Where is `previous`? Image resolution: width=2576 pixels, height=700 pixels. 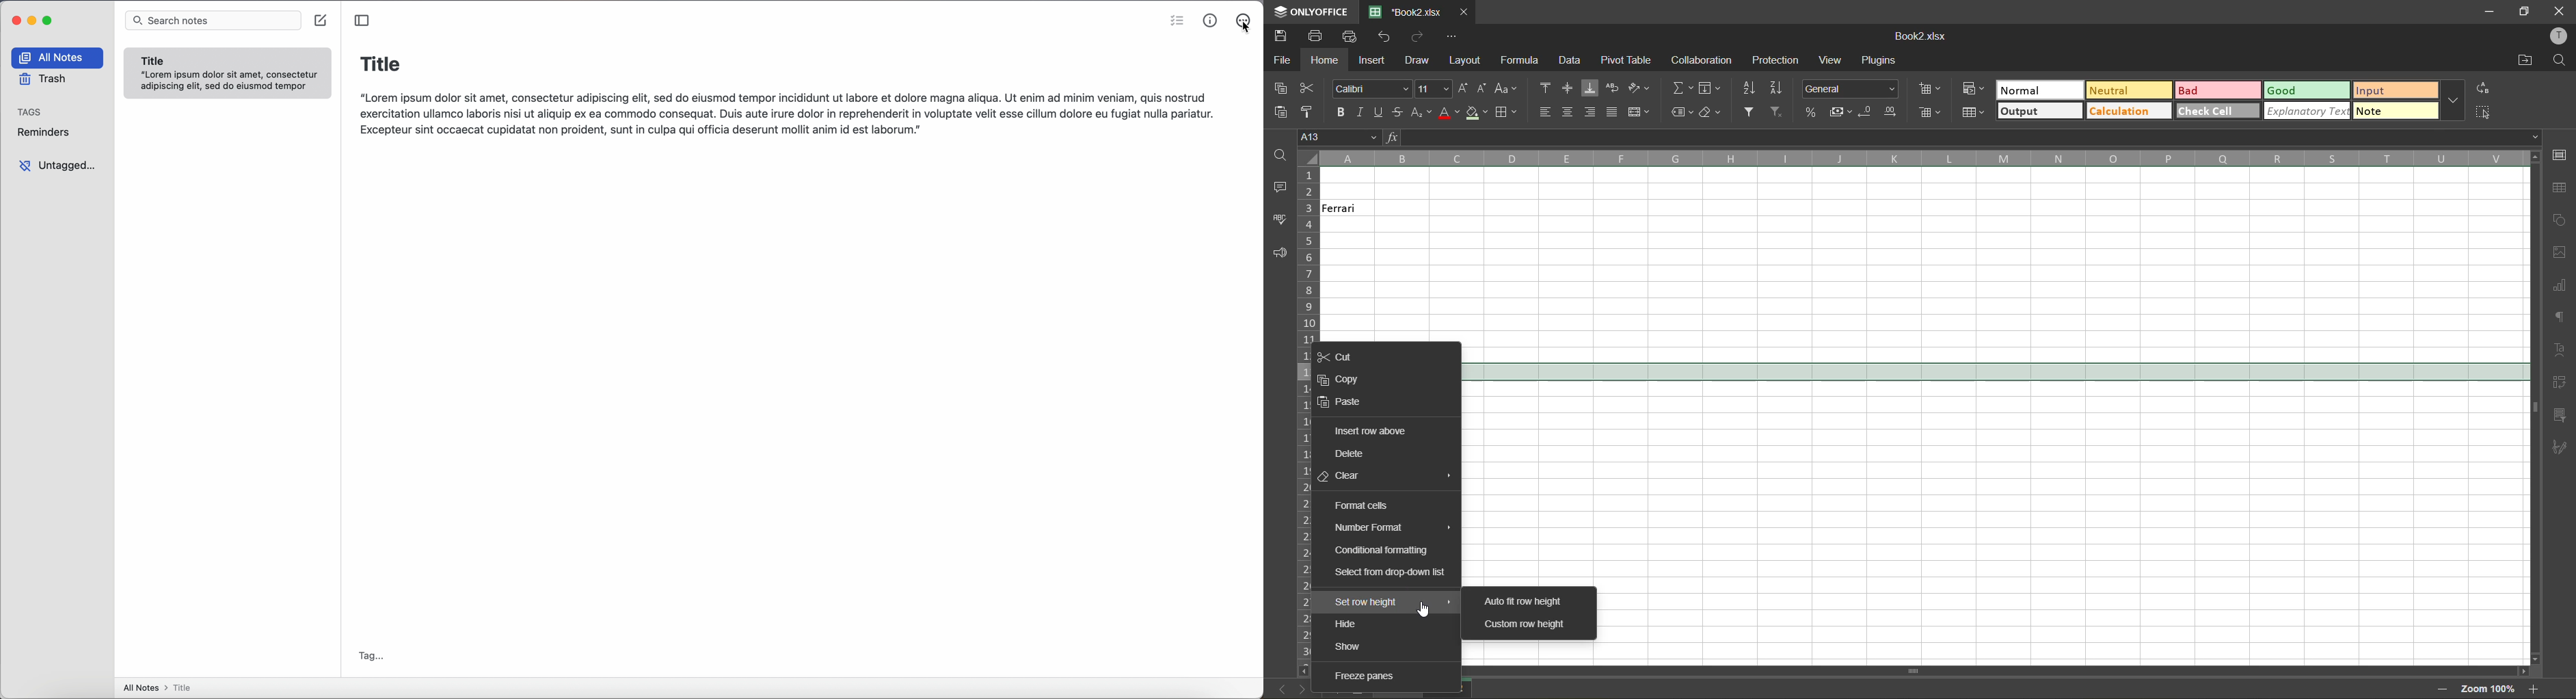 previous is located at coordinates (1277, 687).